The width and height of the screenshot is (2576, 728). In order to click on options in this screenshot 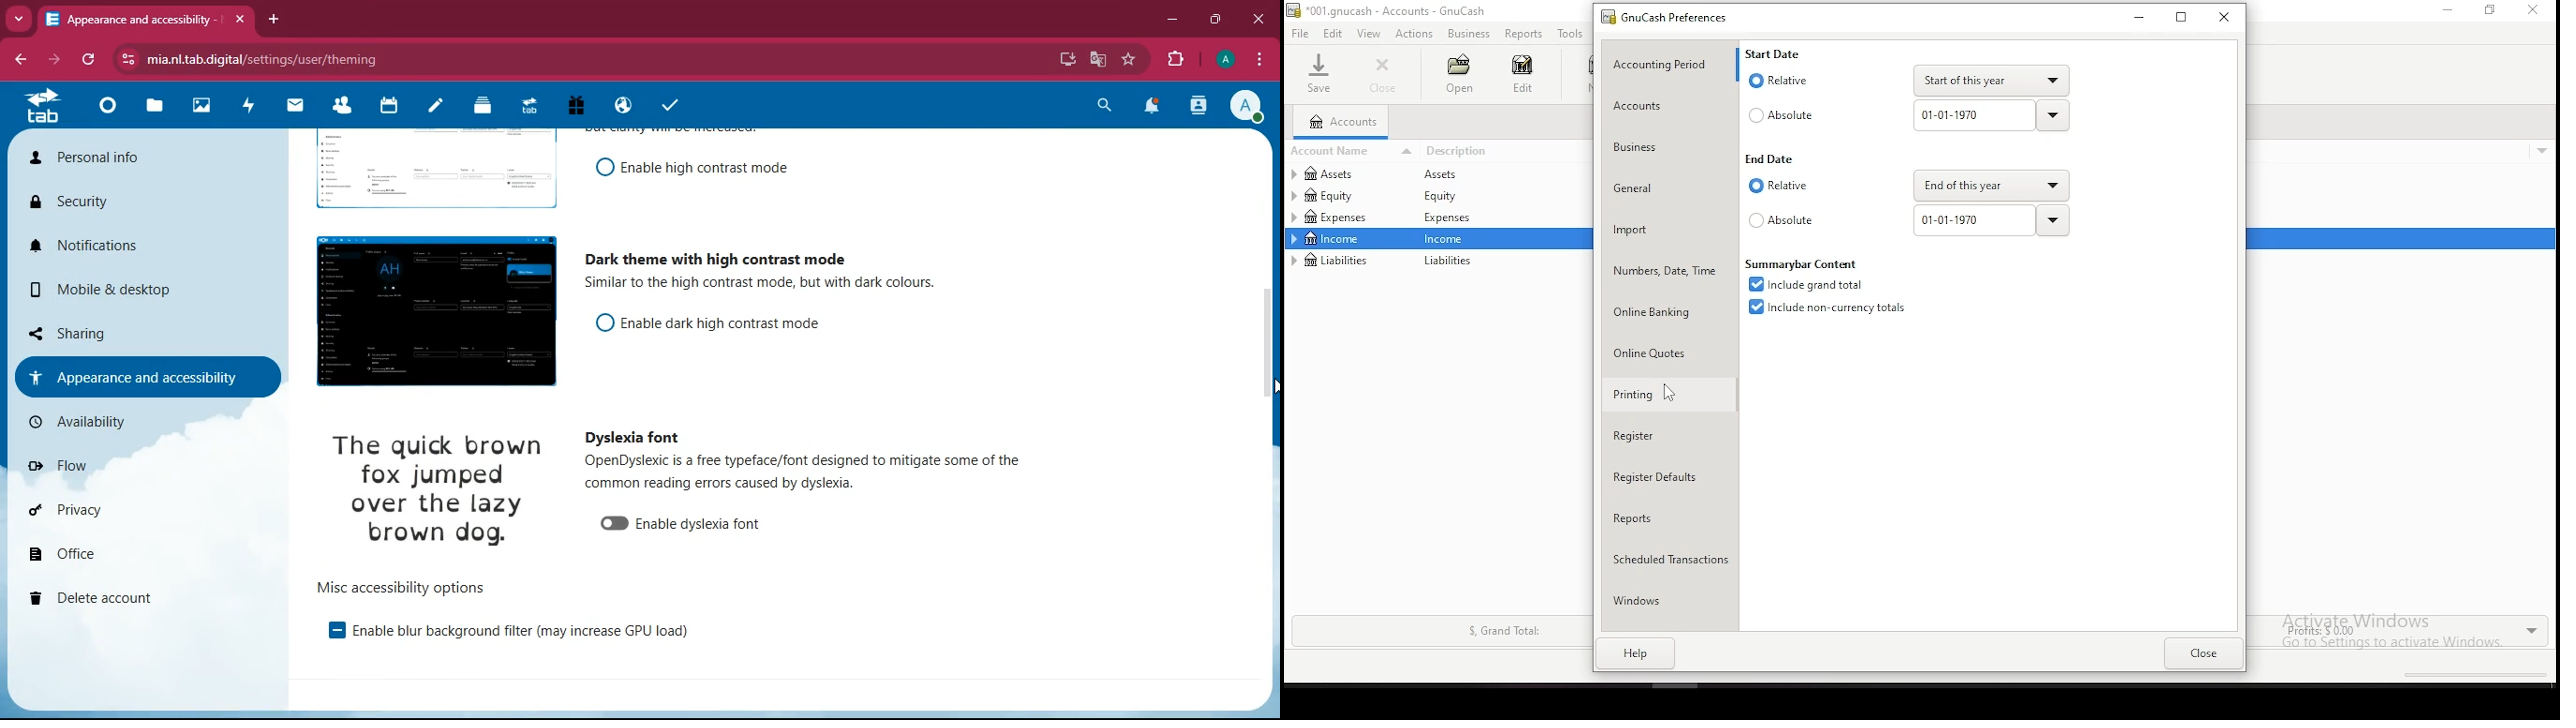, I will do `click(402, 586)`.